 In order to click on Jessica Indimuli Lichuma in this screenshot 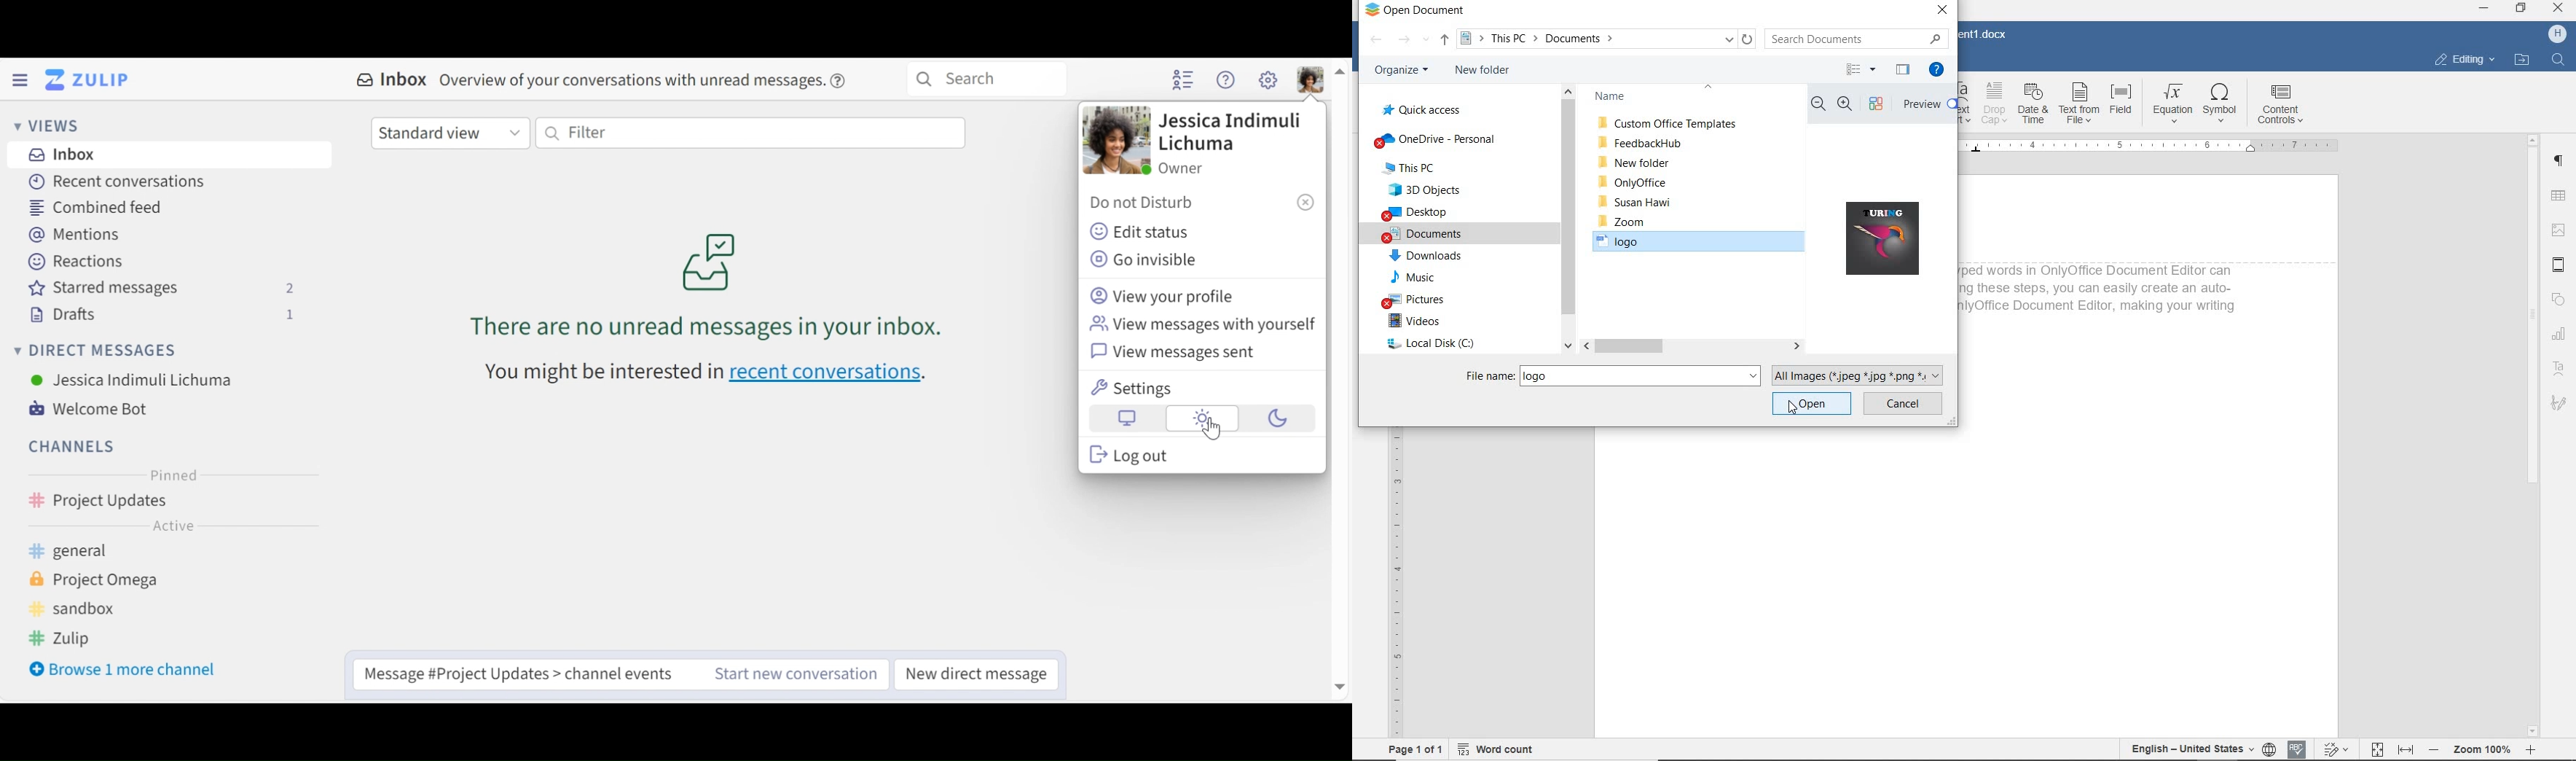, I will do `click(1229, 134)`.